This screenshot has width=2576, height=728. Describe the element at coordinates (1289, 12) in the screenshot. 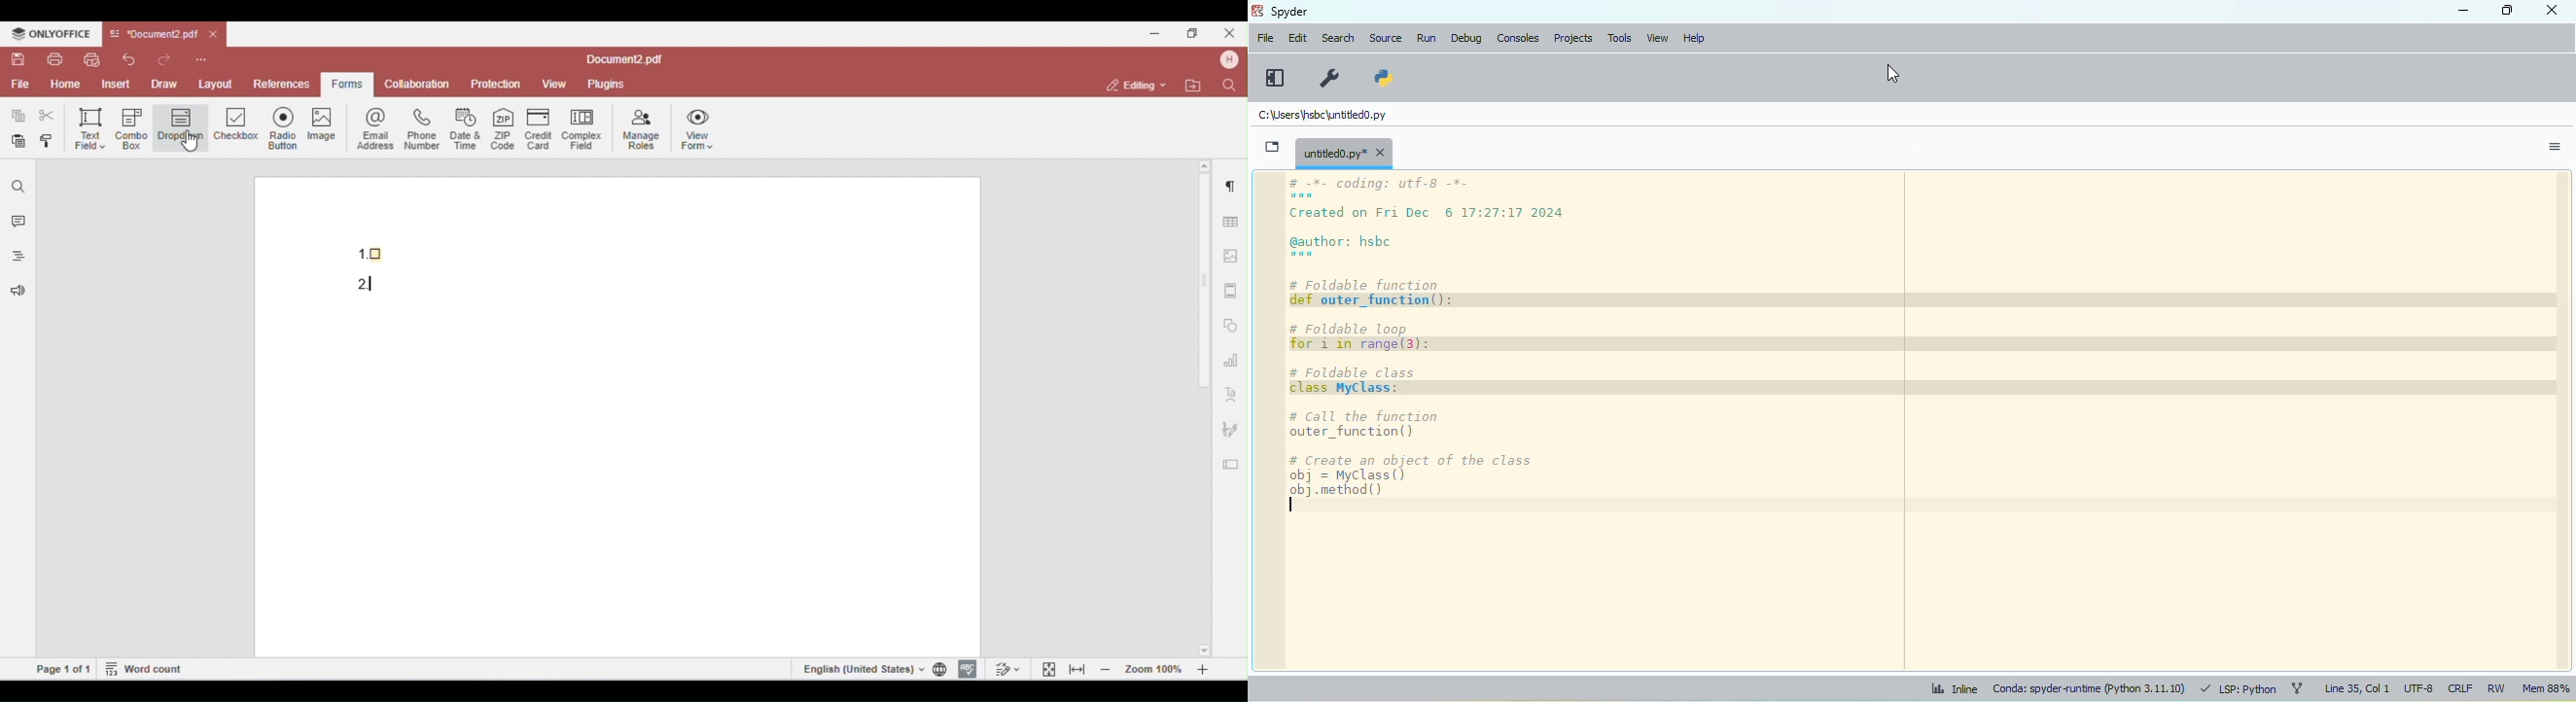

I see `spyder` at that location.